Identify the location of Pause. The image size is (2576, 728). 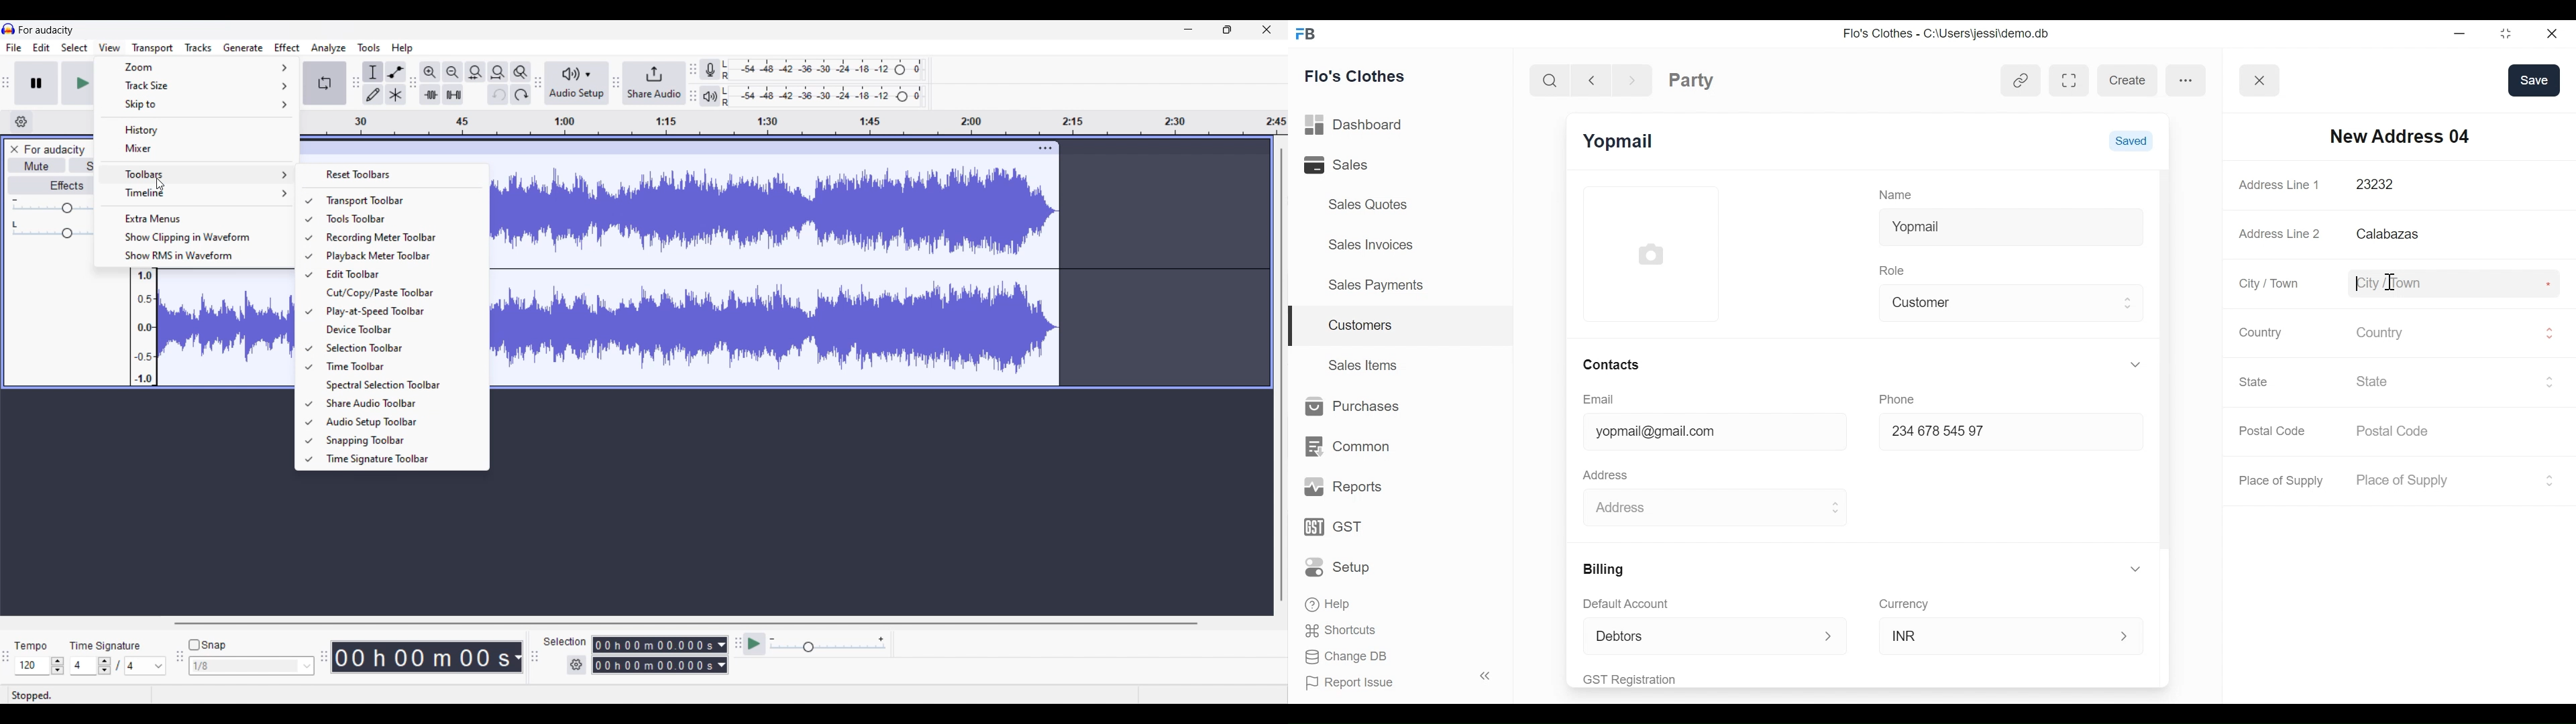
(36, 82).